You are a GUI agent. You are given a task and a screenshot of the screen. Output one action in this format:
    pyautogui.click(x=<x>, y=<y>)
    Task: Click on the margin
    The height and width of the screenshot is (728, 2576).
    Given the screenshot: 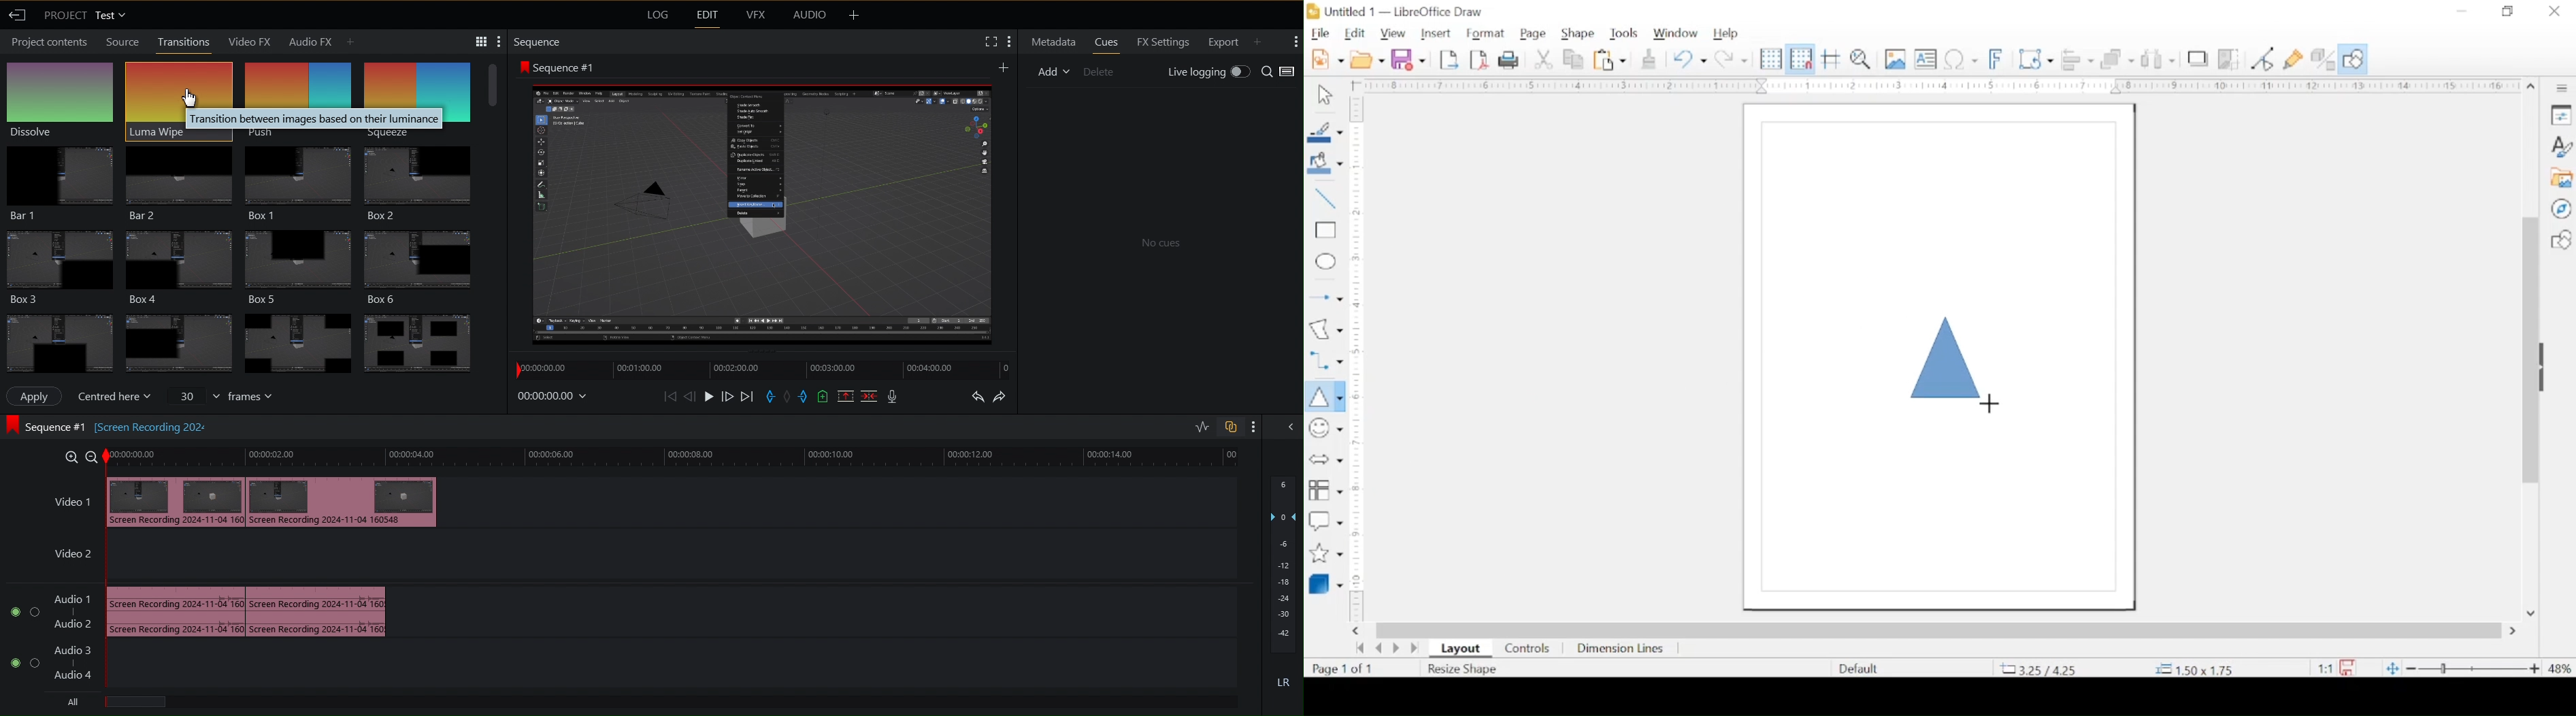 What is the action you would take?
    pyautogui.click(x=1937, y=86)
    